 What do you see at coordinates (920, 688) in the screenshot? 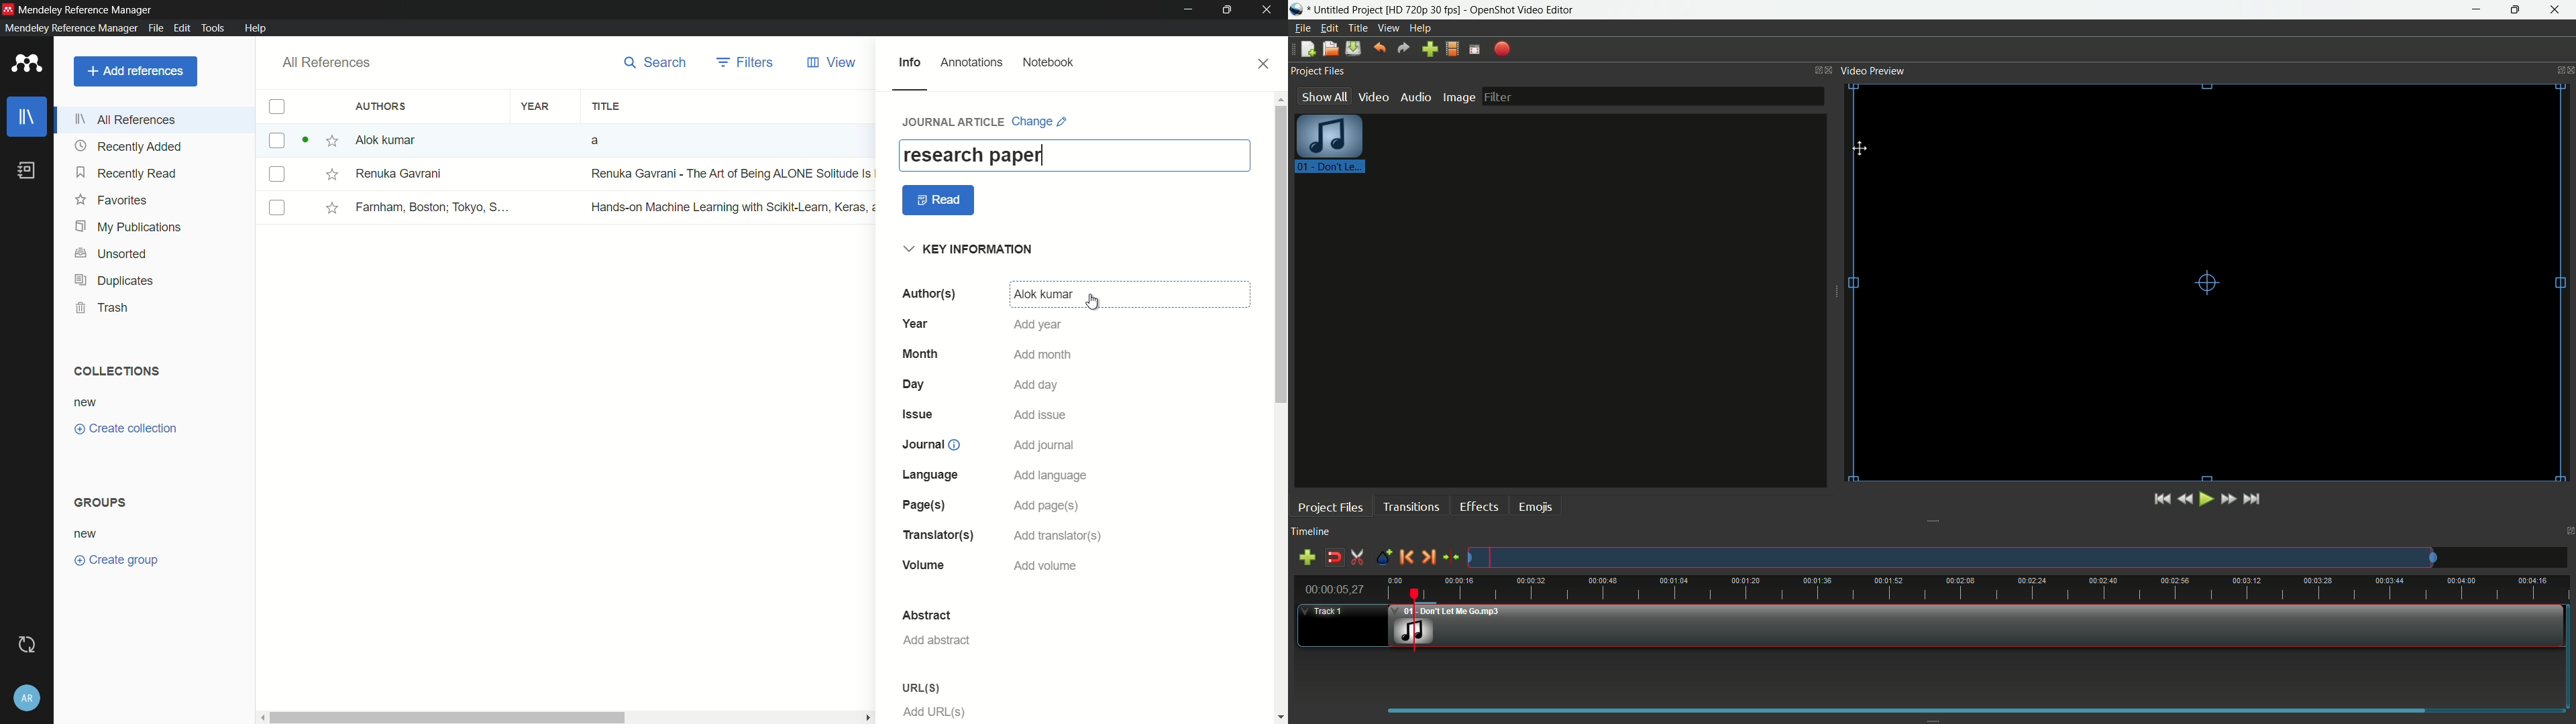
I see `url` at bounding box center [920, 688].